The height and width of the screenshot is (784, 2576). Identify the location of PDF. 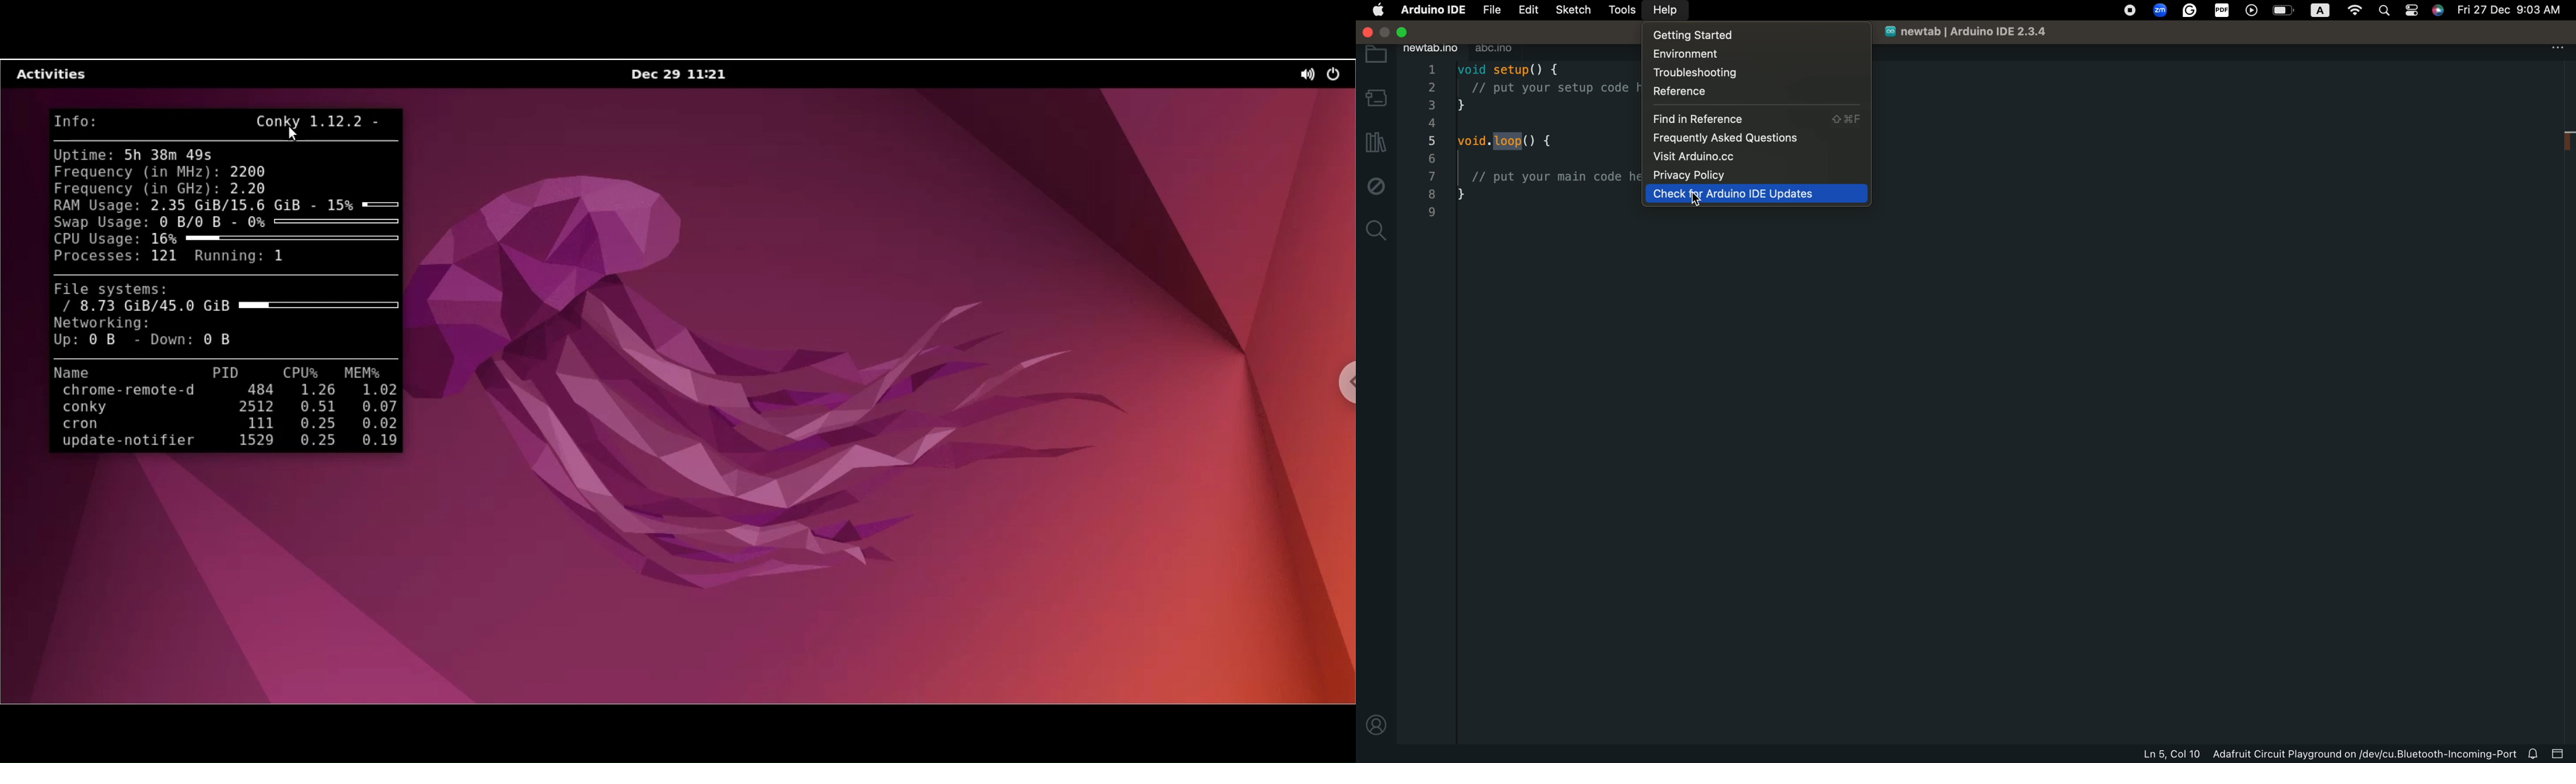
(2219, 9).